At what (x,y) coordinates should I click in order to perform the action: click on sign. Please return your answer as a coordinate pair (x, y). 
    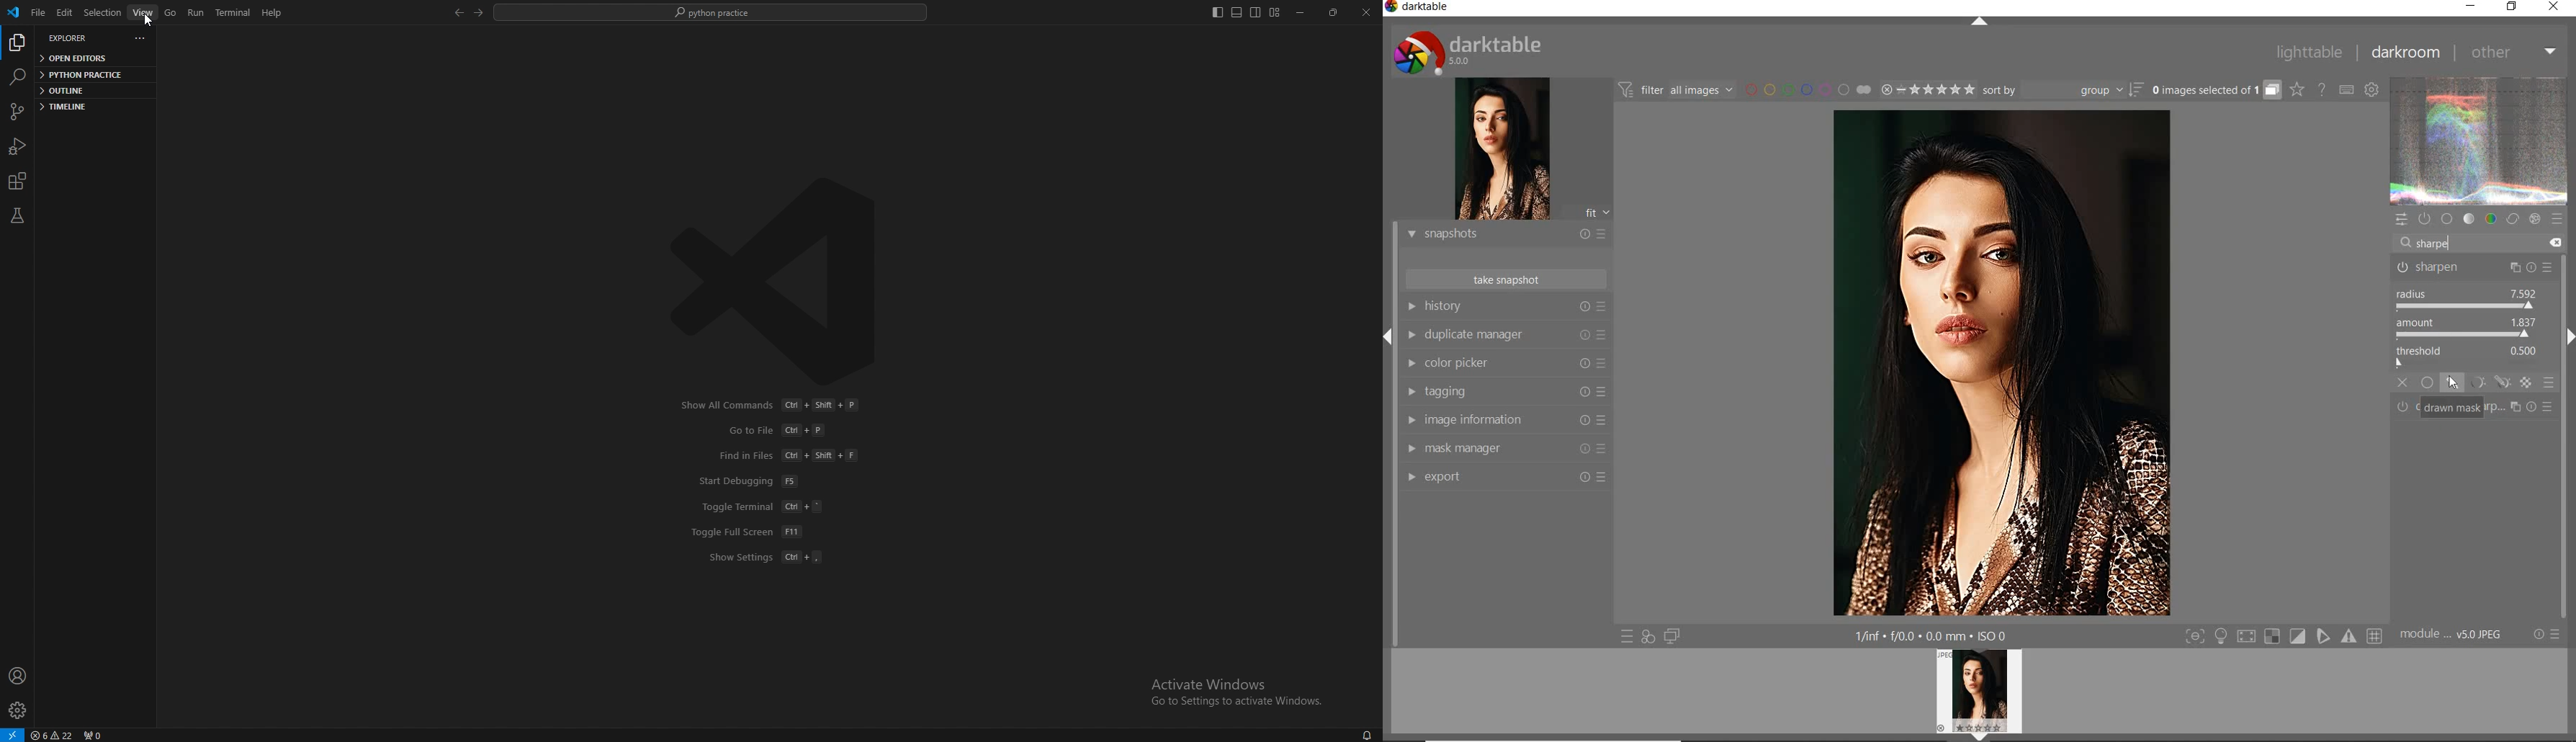
    Looking at the image, I should click on (2325, 637).